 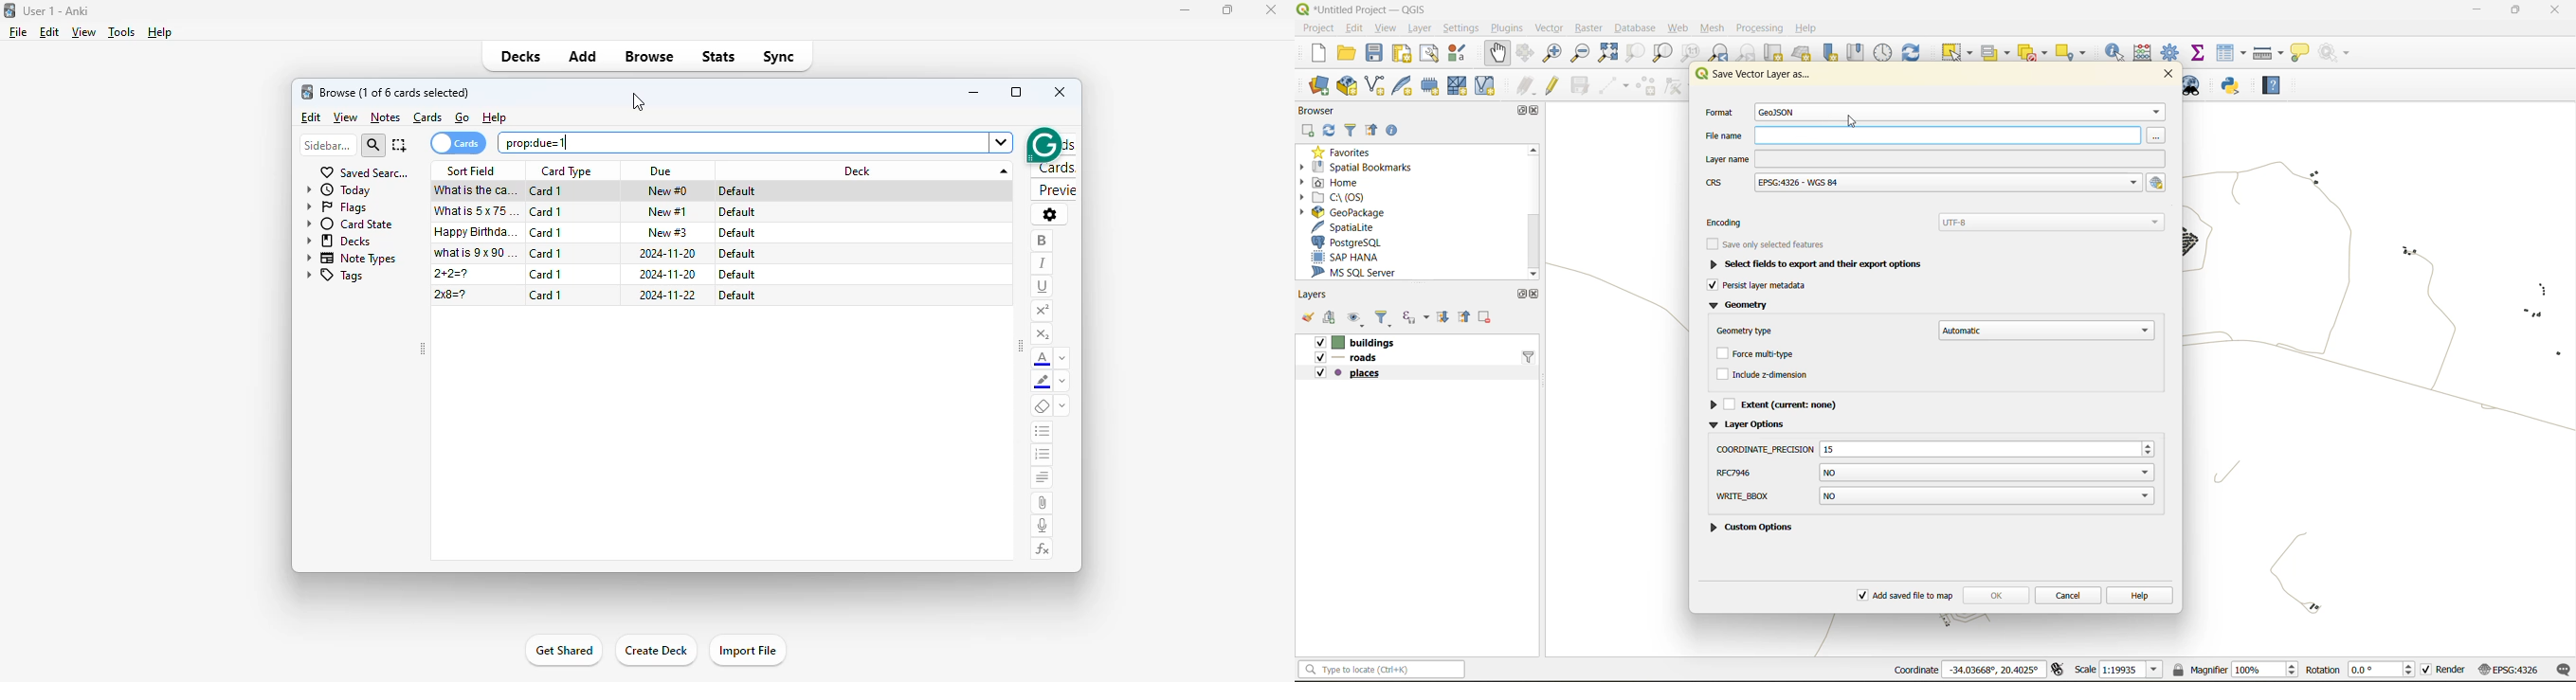 I want to click on happy birthday song!!!.mp3, so click(x=478, y=231).